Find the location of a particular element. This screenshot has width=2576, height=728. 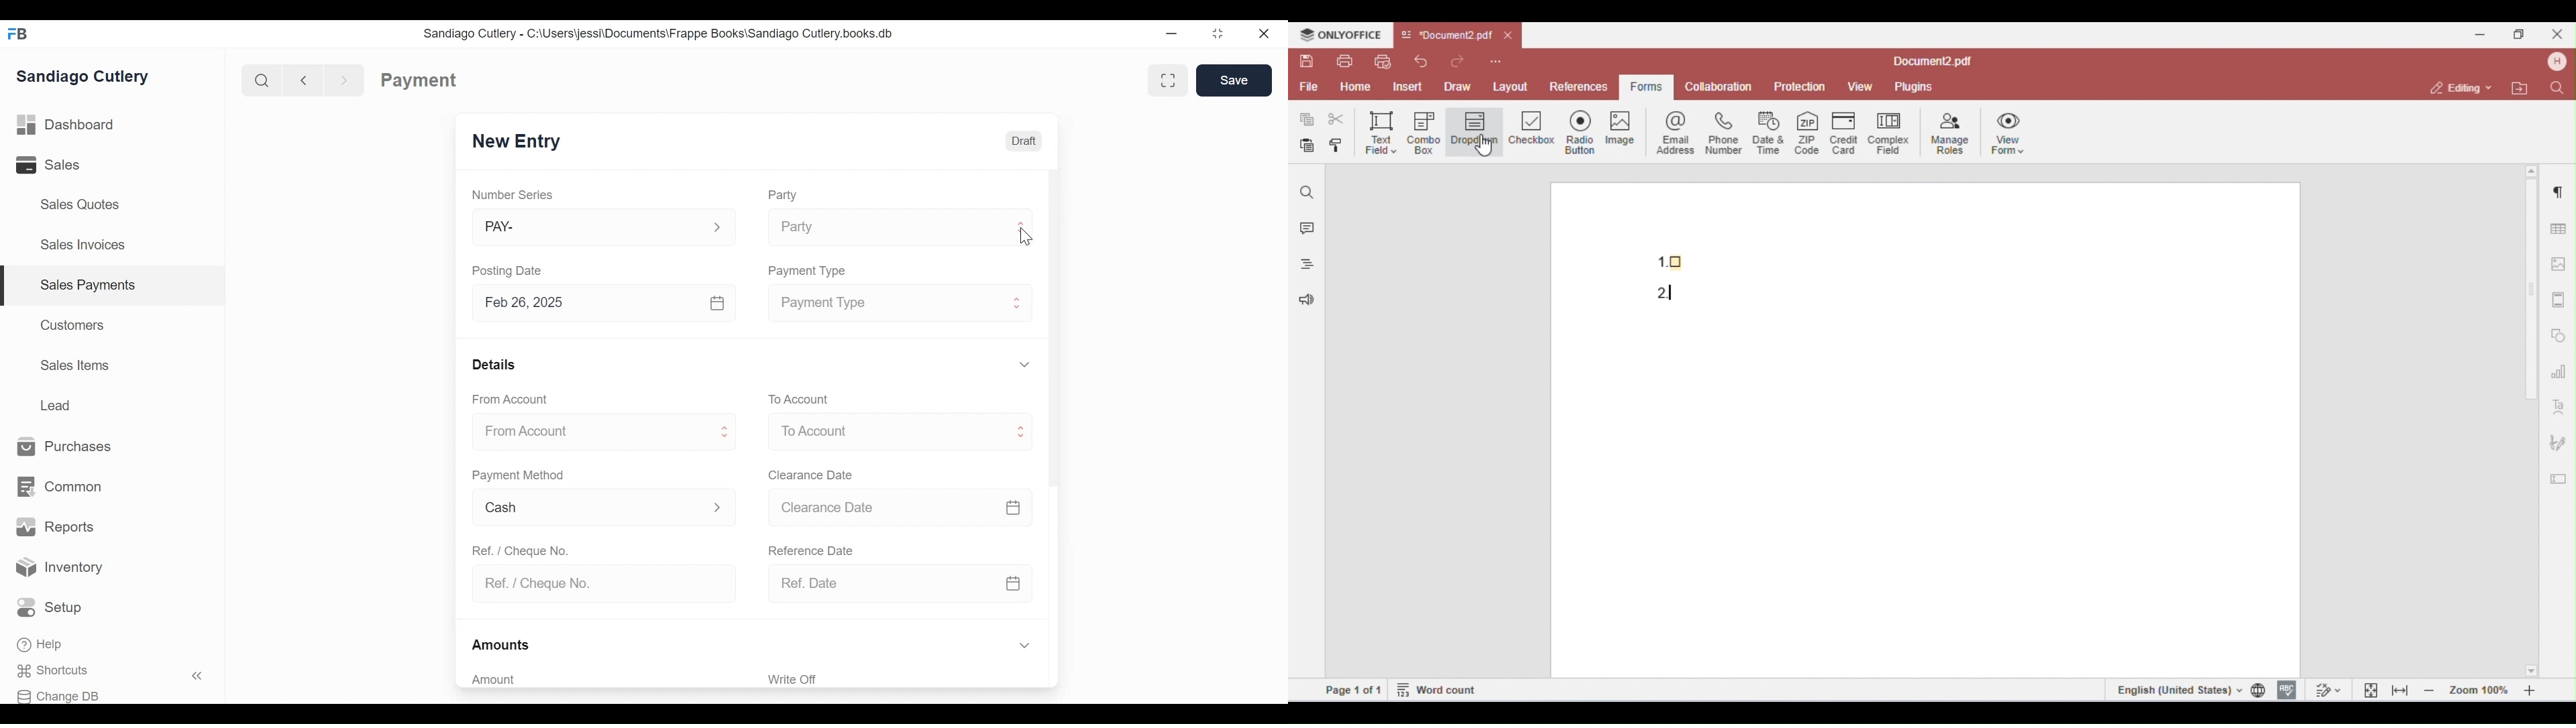

Expand is located at coordinates (727, 433).